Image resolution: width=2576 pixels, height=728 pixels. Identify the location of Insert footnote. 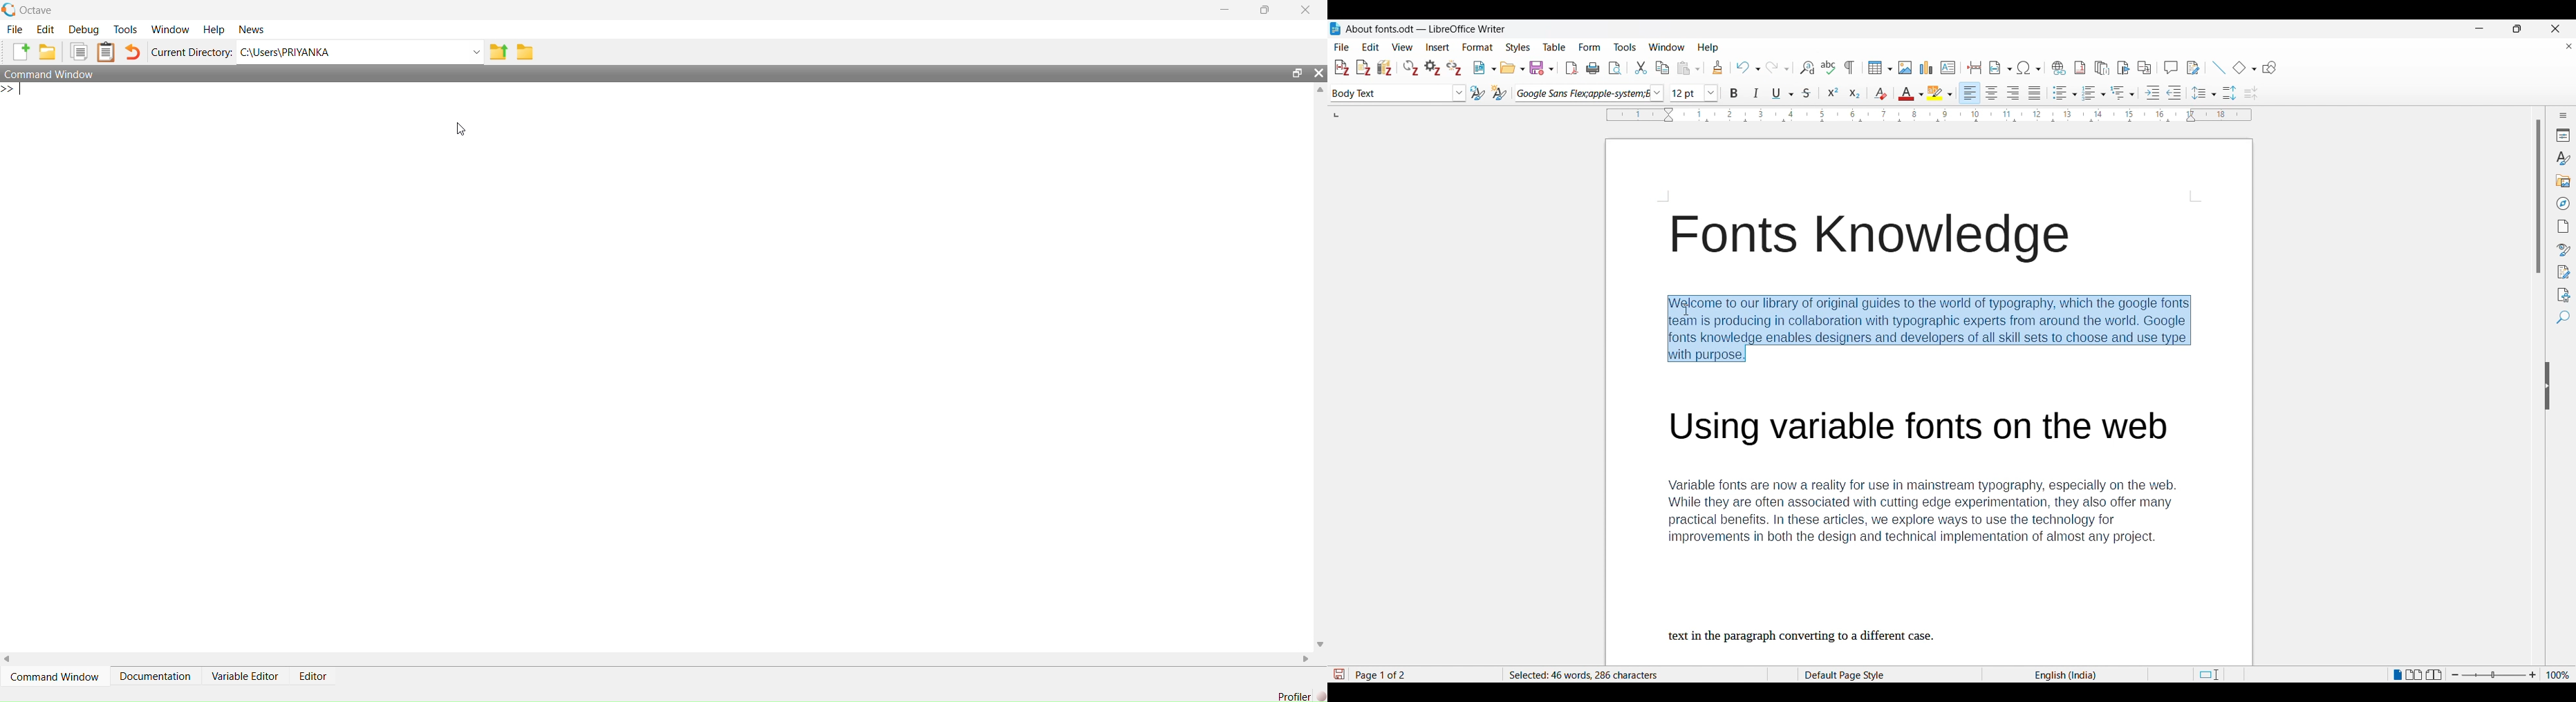
(2080, 68).